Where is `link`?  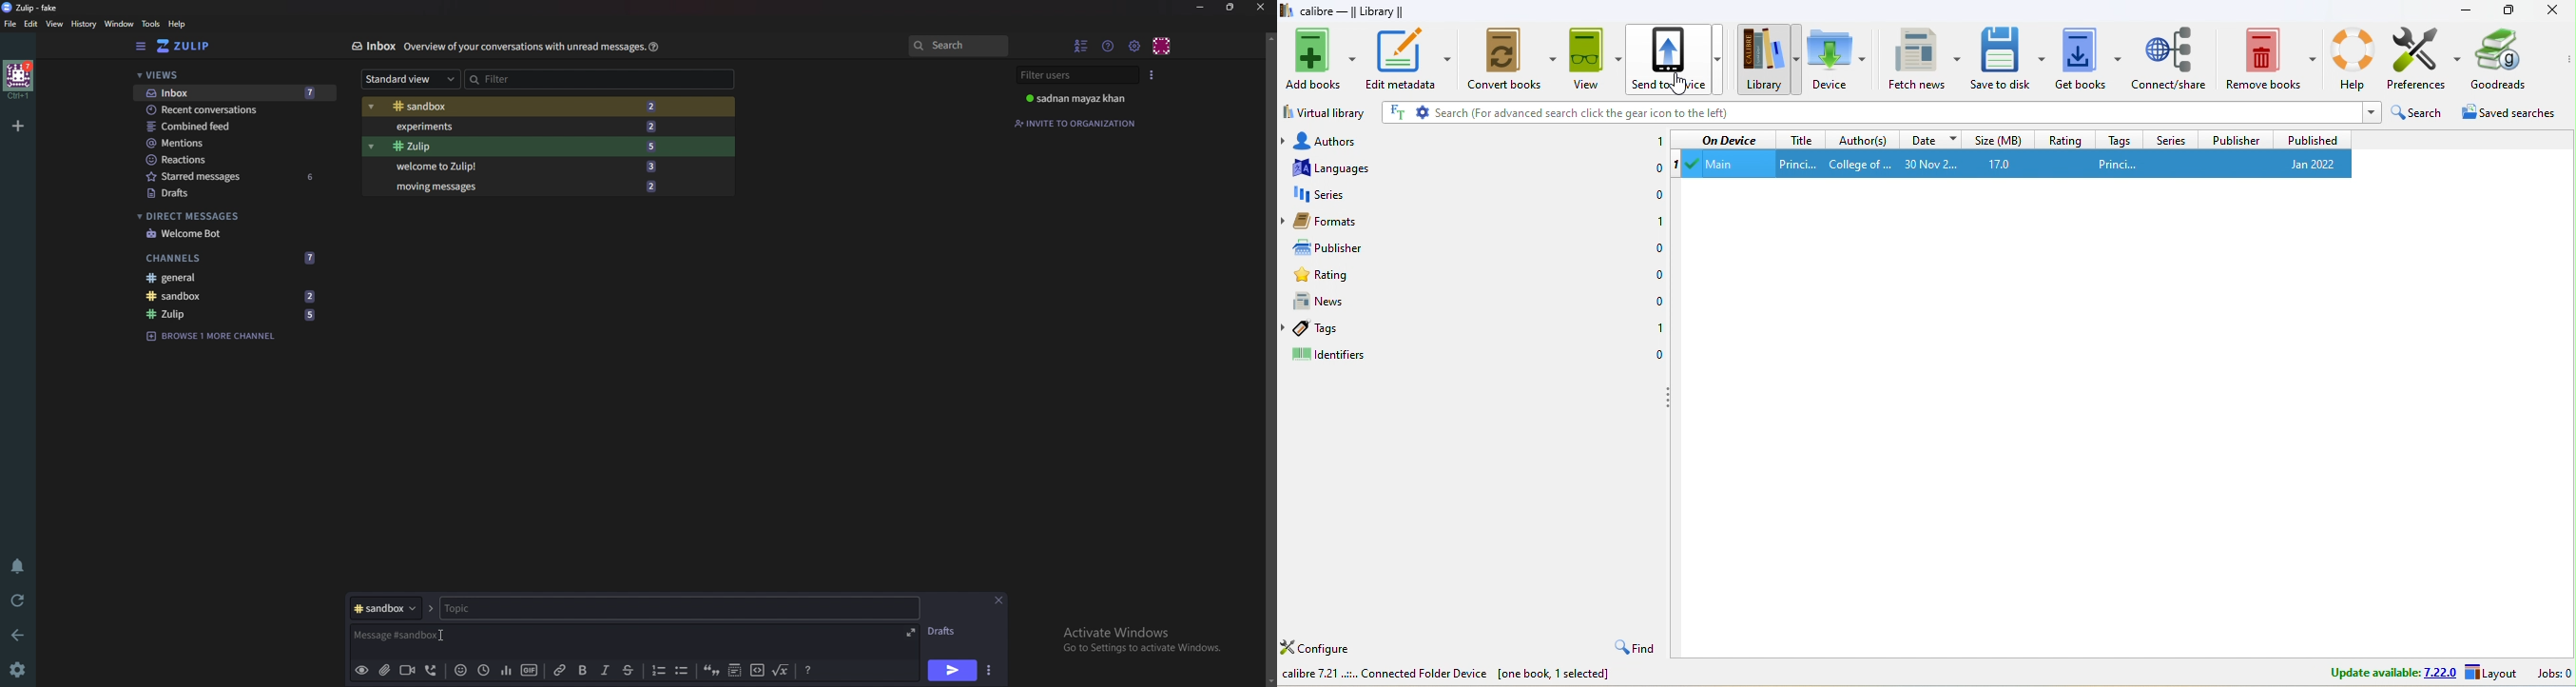
link is located at coordinates (561, 670).